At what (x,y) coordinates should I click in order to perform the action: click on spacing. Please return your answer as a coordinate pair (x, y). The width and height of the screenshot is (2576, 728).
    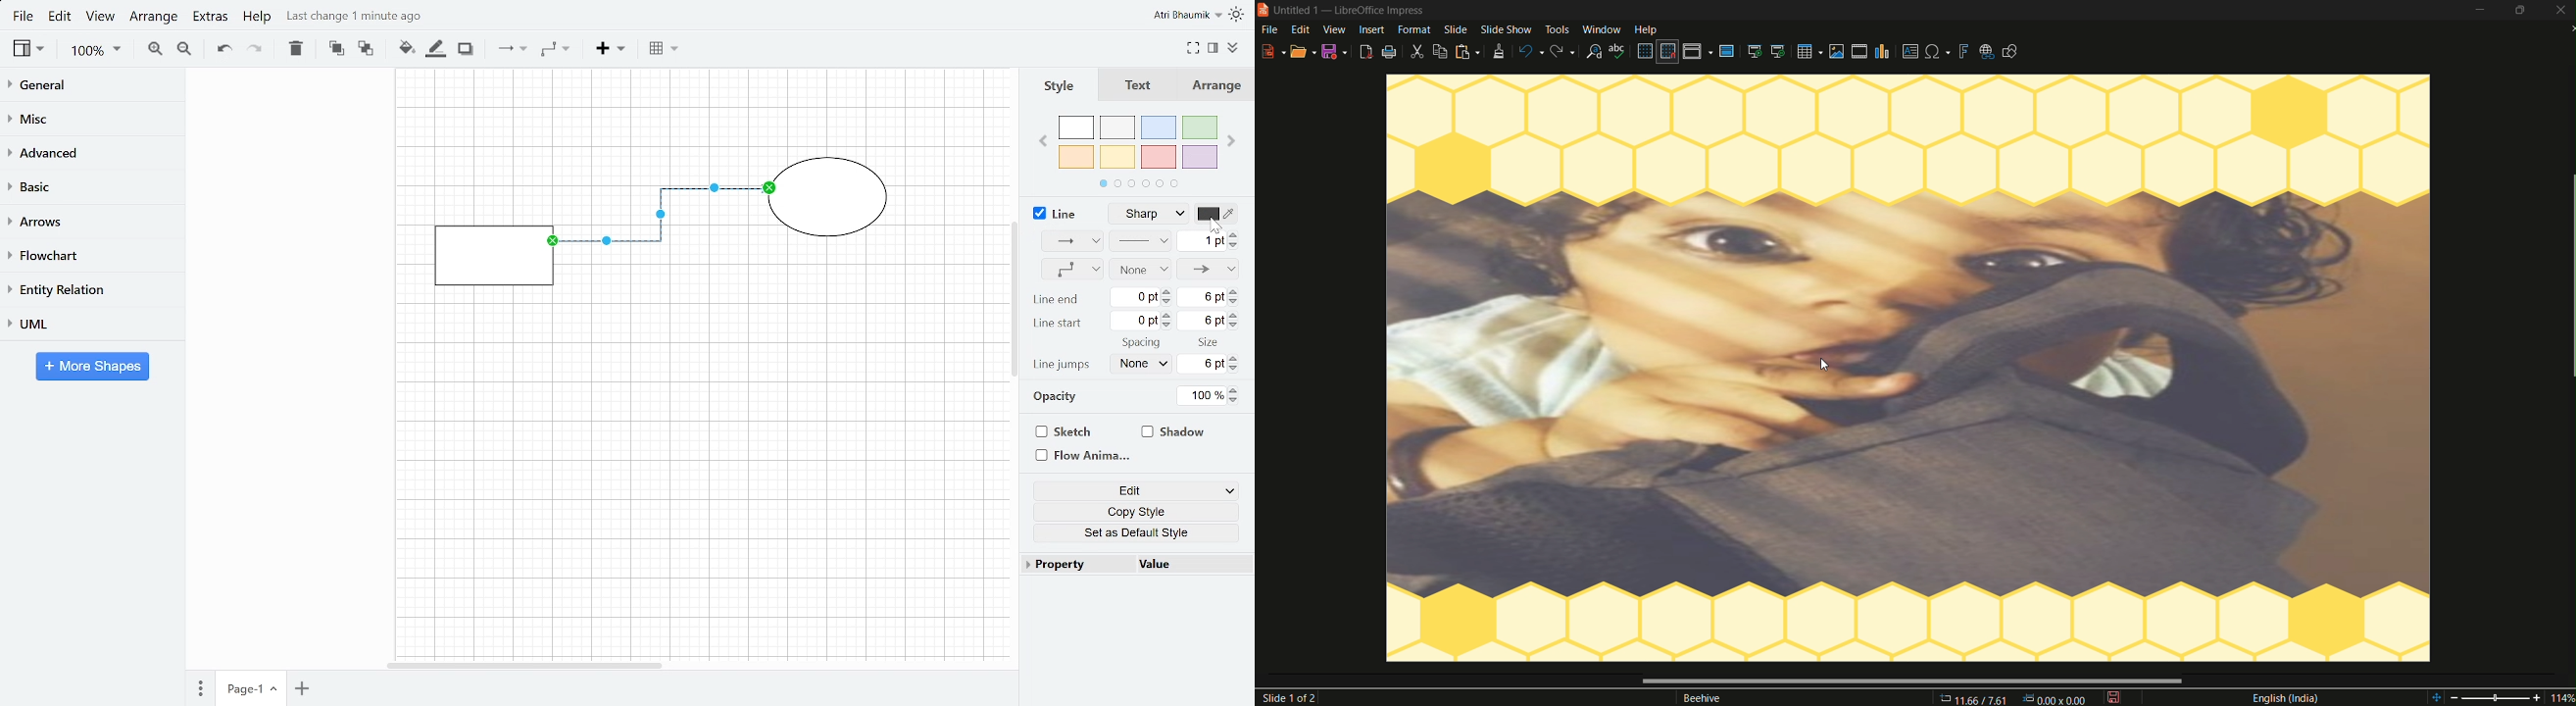
    Looking at the image, I should click on (1142, 342).